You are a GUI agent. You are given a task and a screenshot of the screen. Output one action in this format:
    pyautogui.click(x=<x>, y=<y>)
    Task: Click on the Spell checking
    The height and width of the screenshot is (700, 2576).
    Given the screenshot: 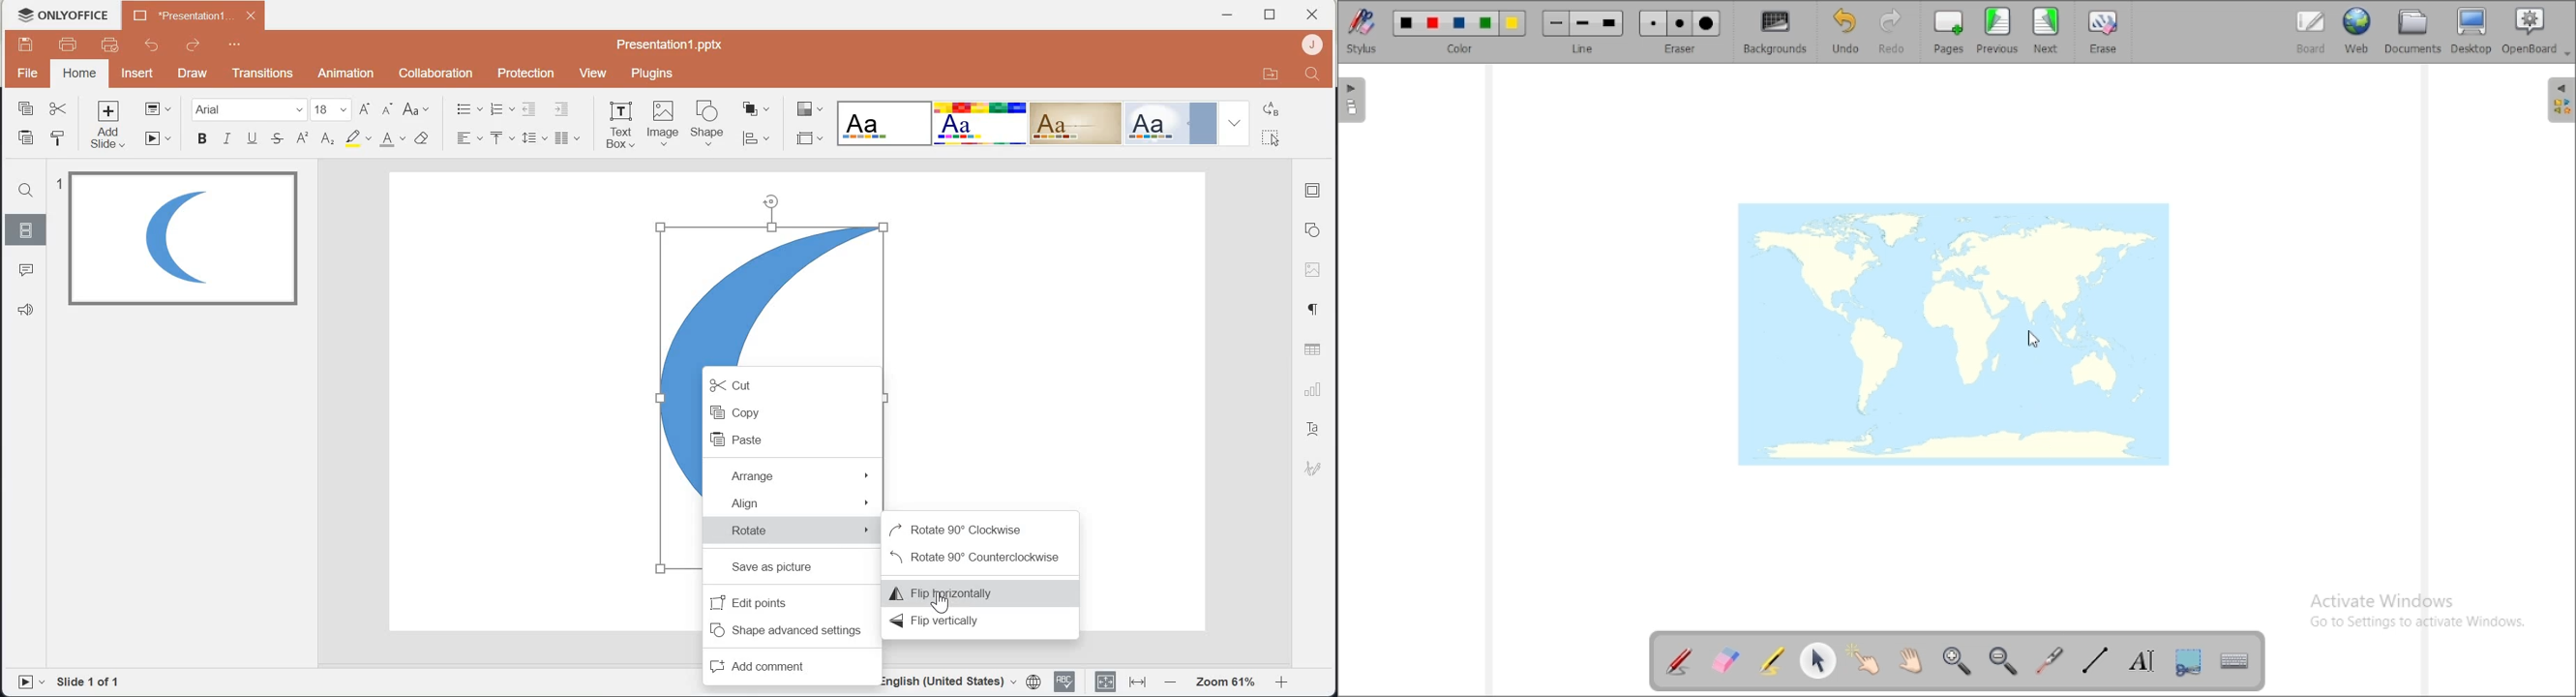 What is the action you would take?
    pyautogui.click(x=1067, y=682)
    